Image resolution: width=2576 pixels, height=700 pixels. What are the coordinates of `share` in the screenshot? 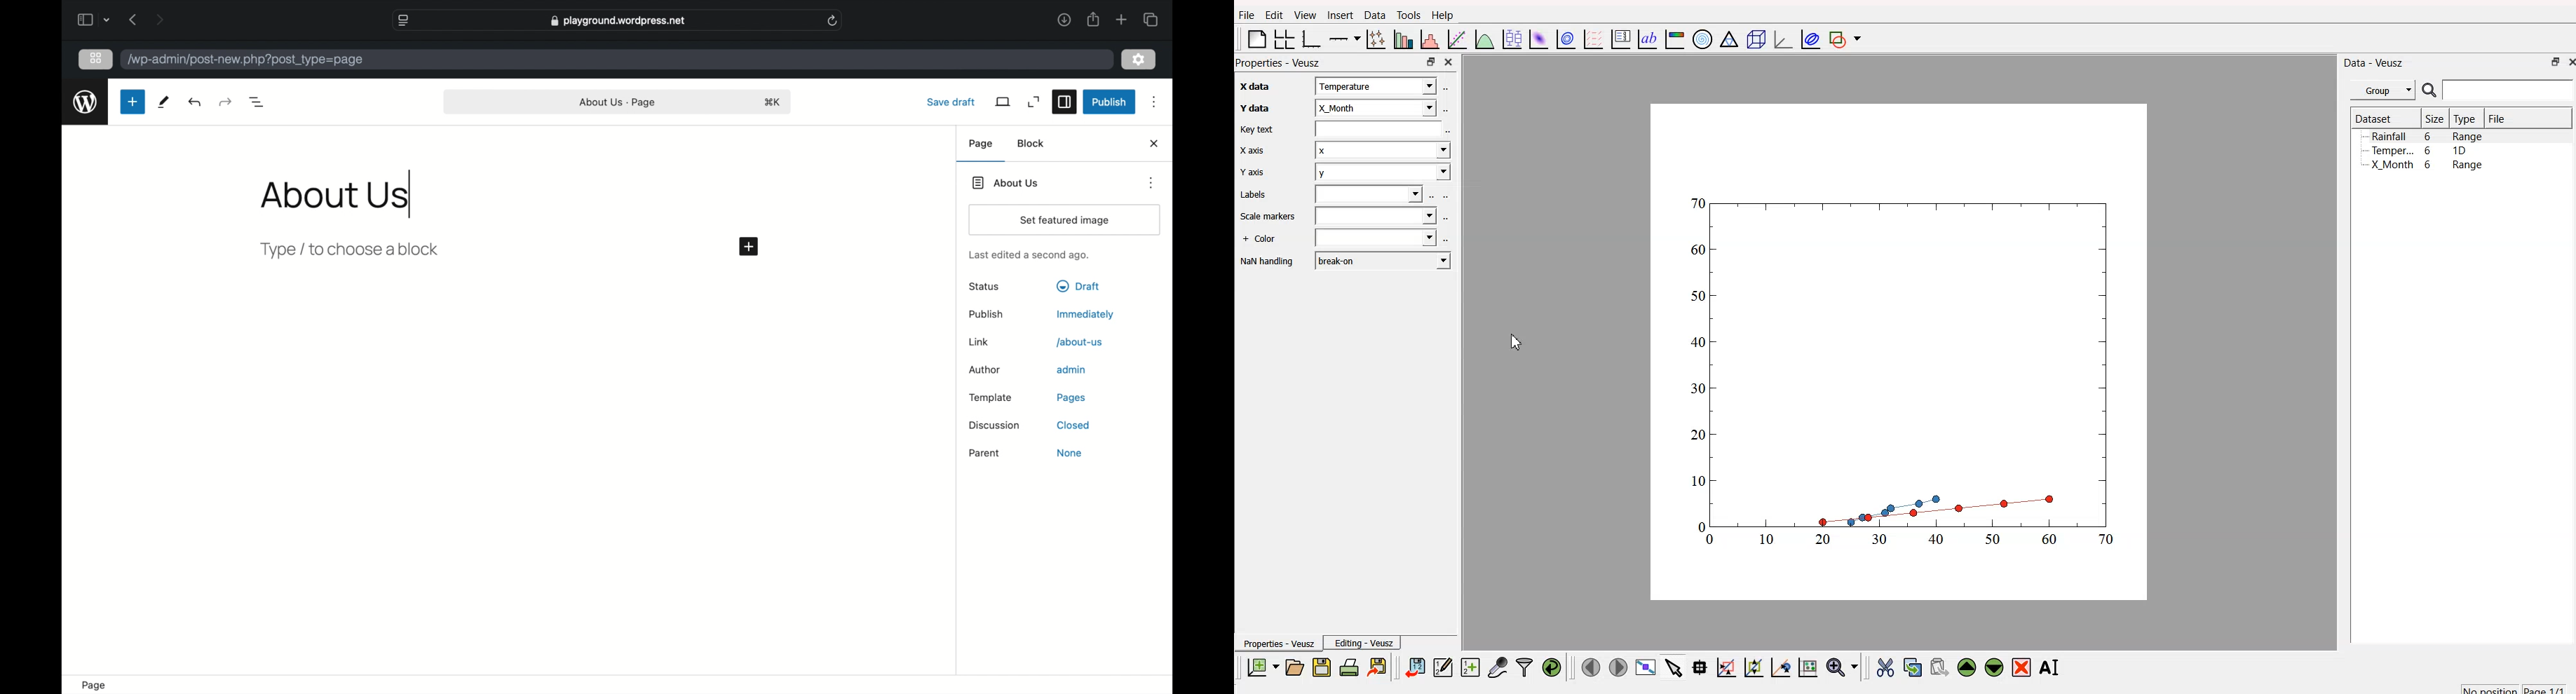 It's located at (1093, 21).